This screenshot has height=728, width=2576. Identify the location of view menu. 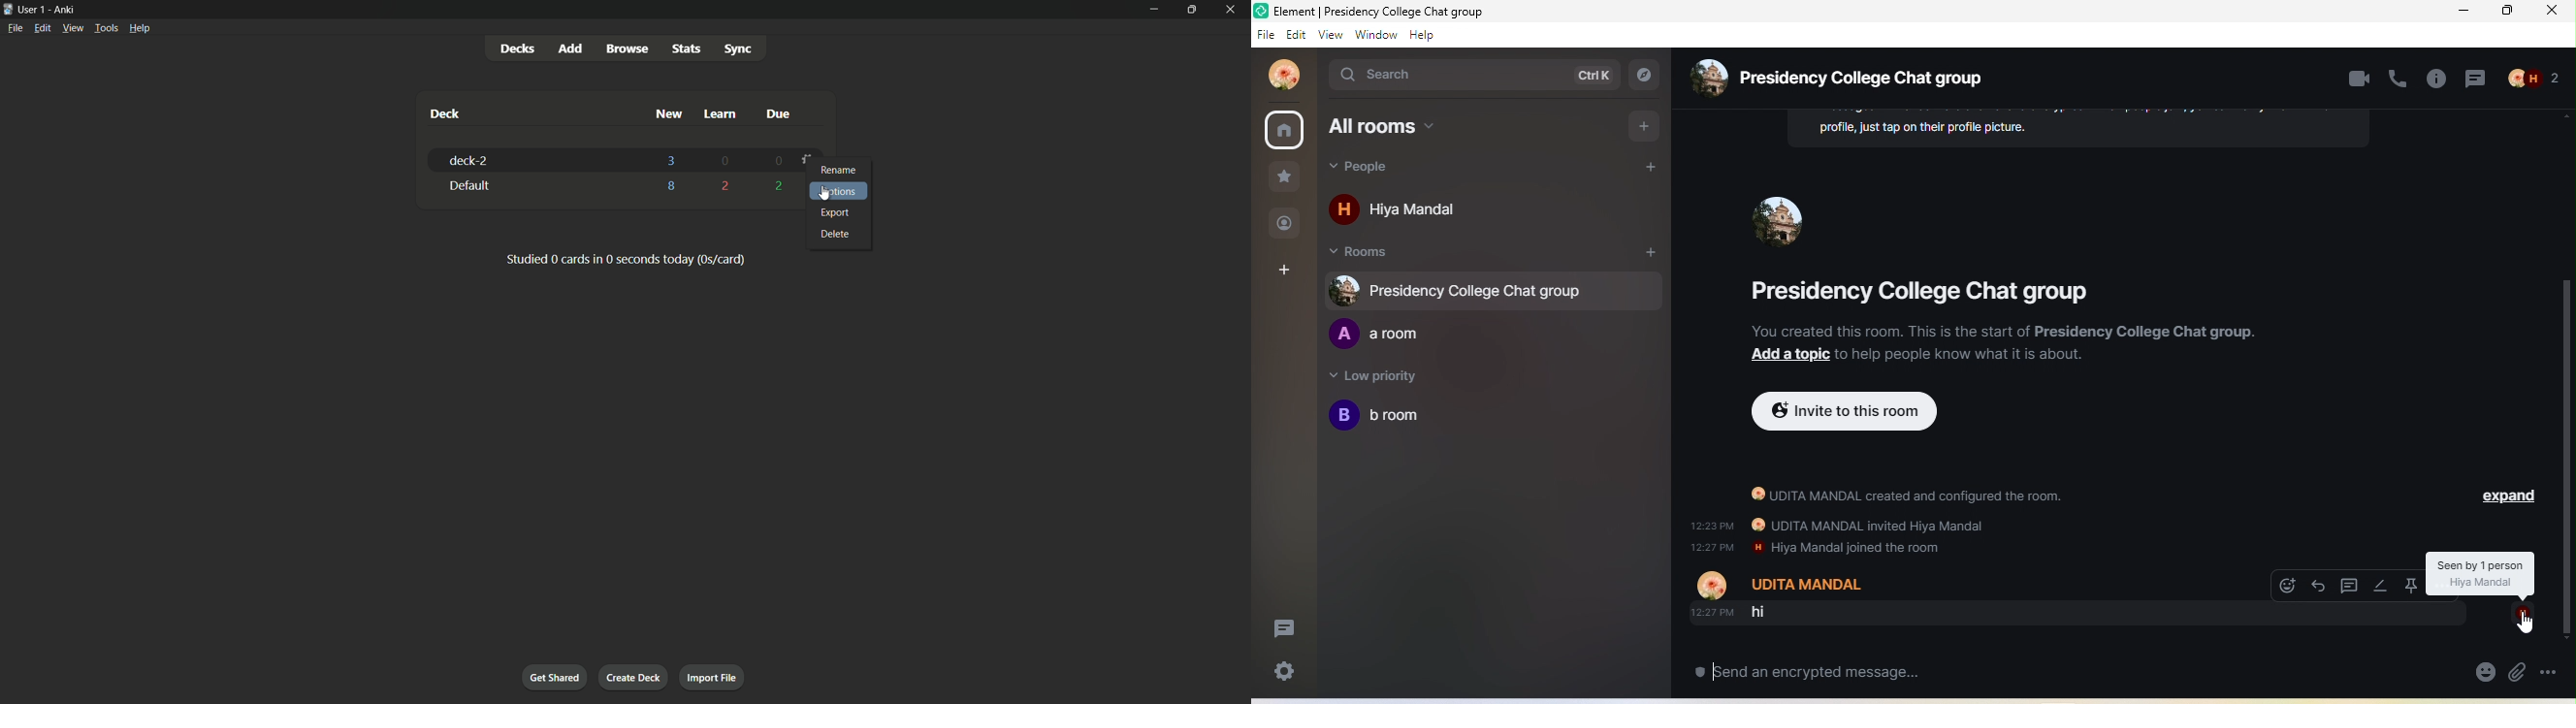
(73, 28).